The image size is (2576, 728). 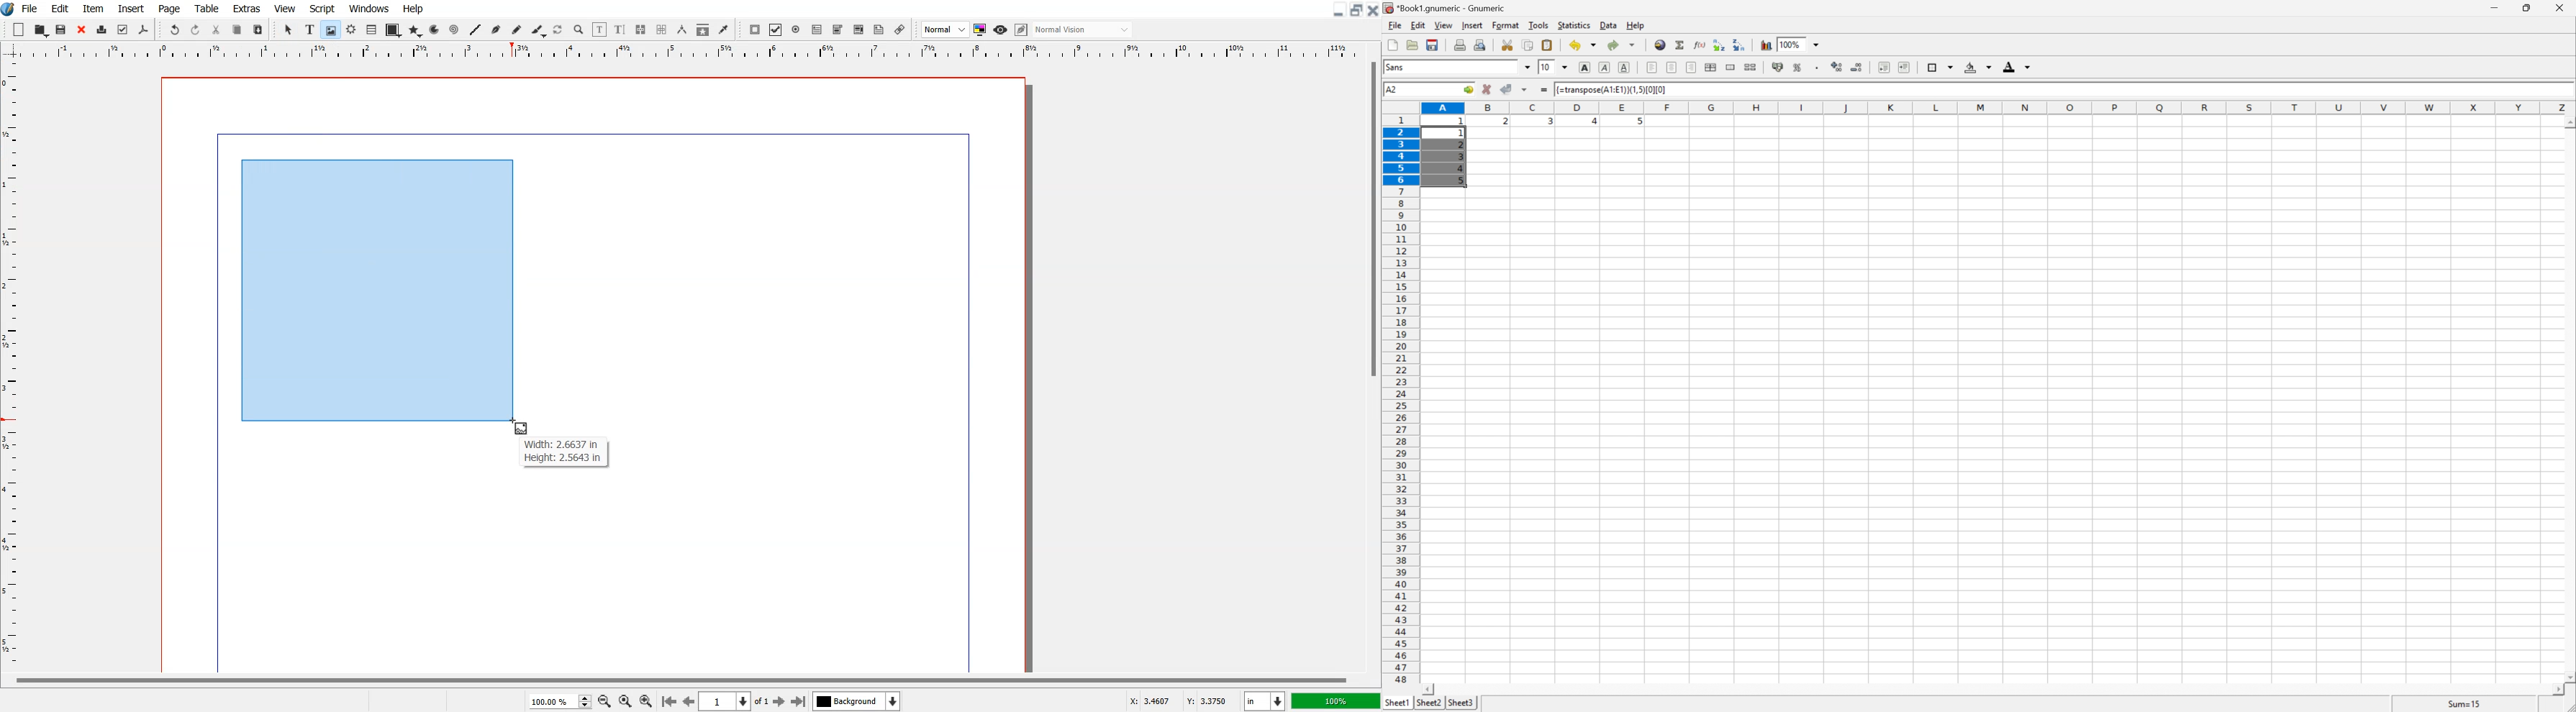 I want to click on Freehand Line, so click(x=517, y=29).